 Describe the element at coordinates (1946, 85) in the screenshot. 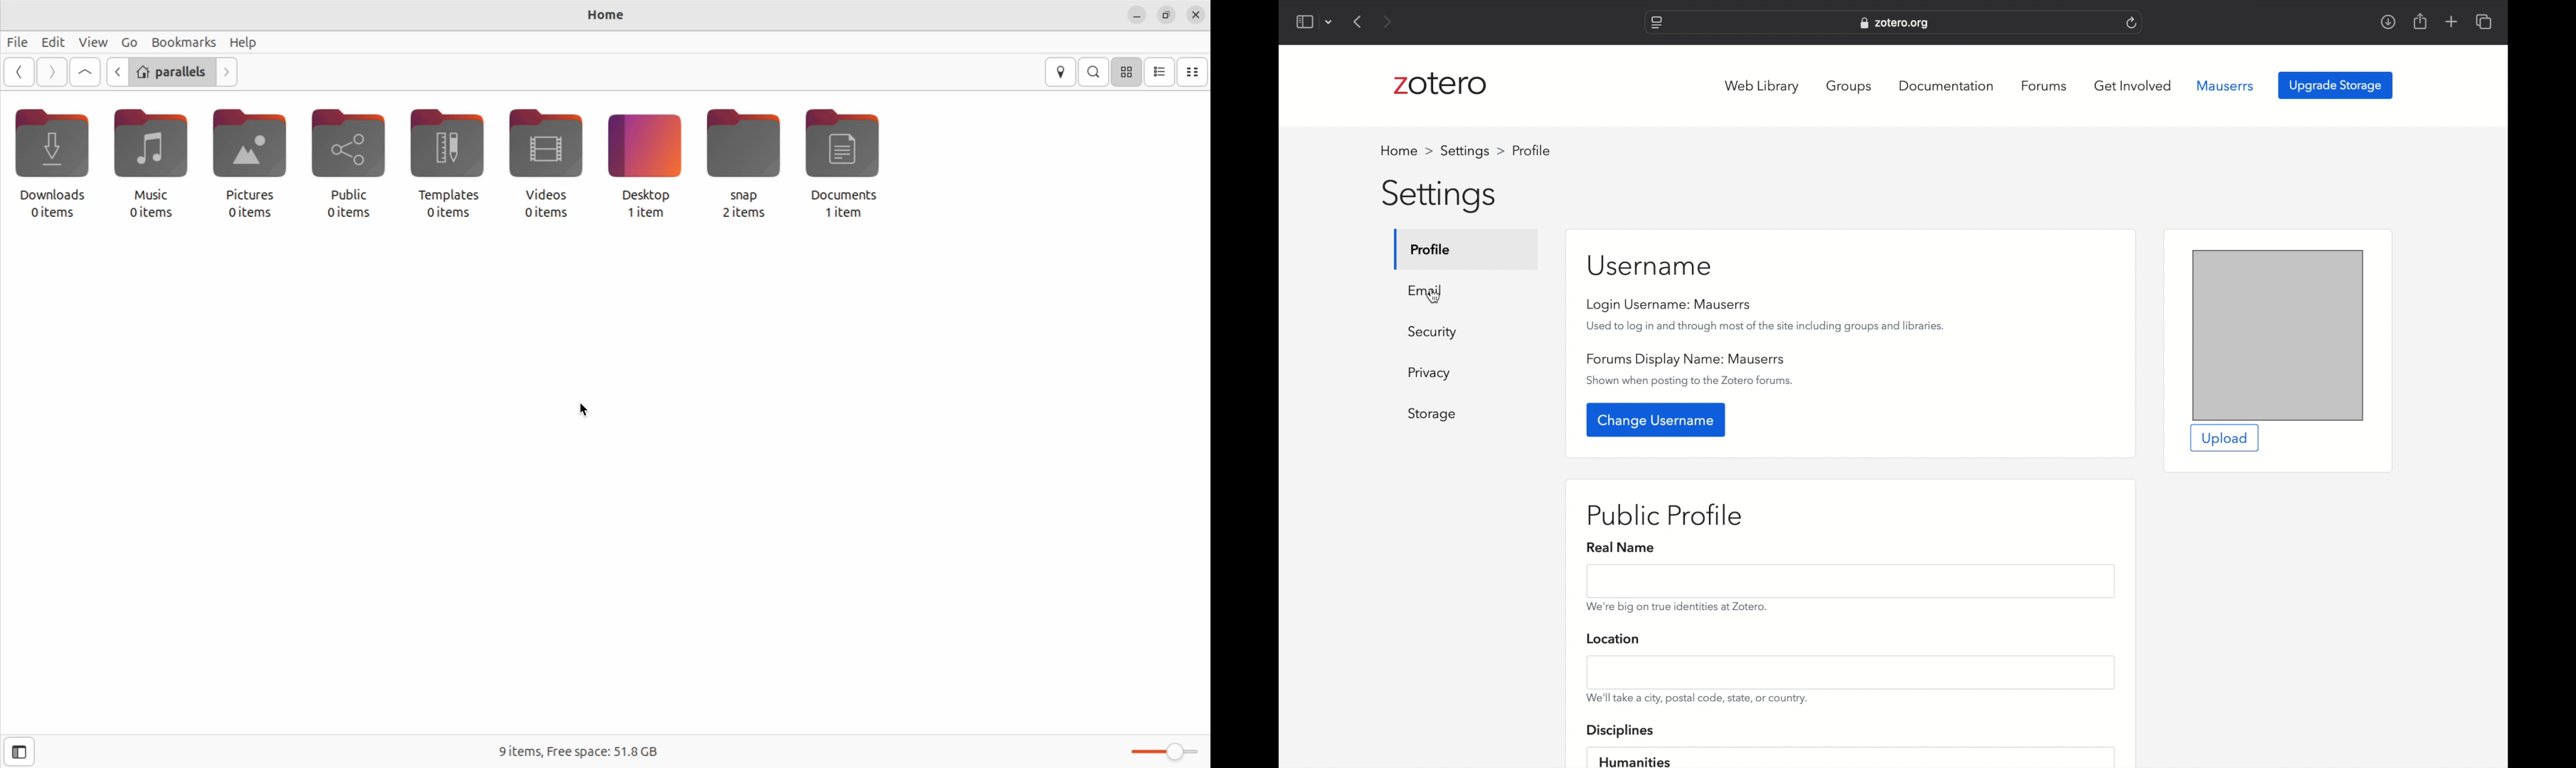

I see `documentation` at that location.